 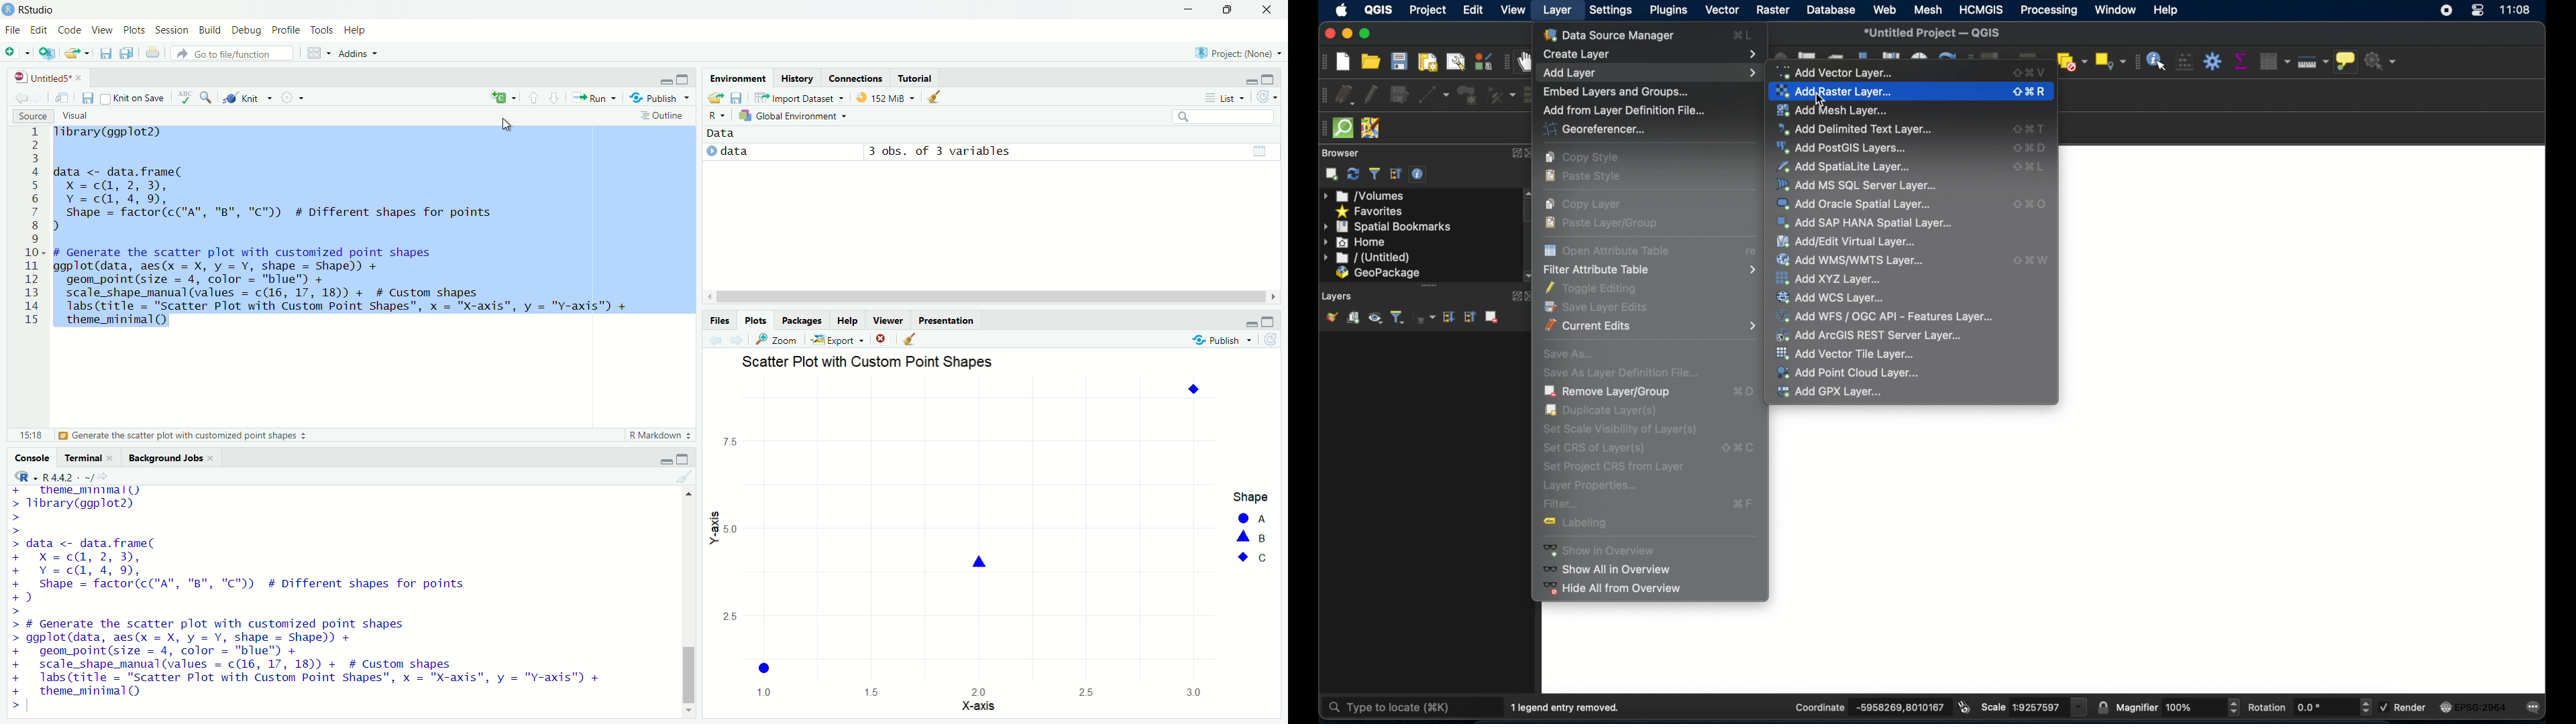 What do you see at coordinates (594, 98) in the screenshot?
I see `Run` at bounding box center [594, 98].